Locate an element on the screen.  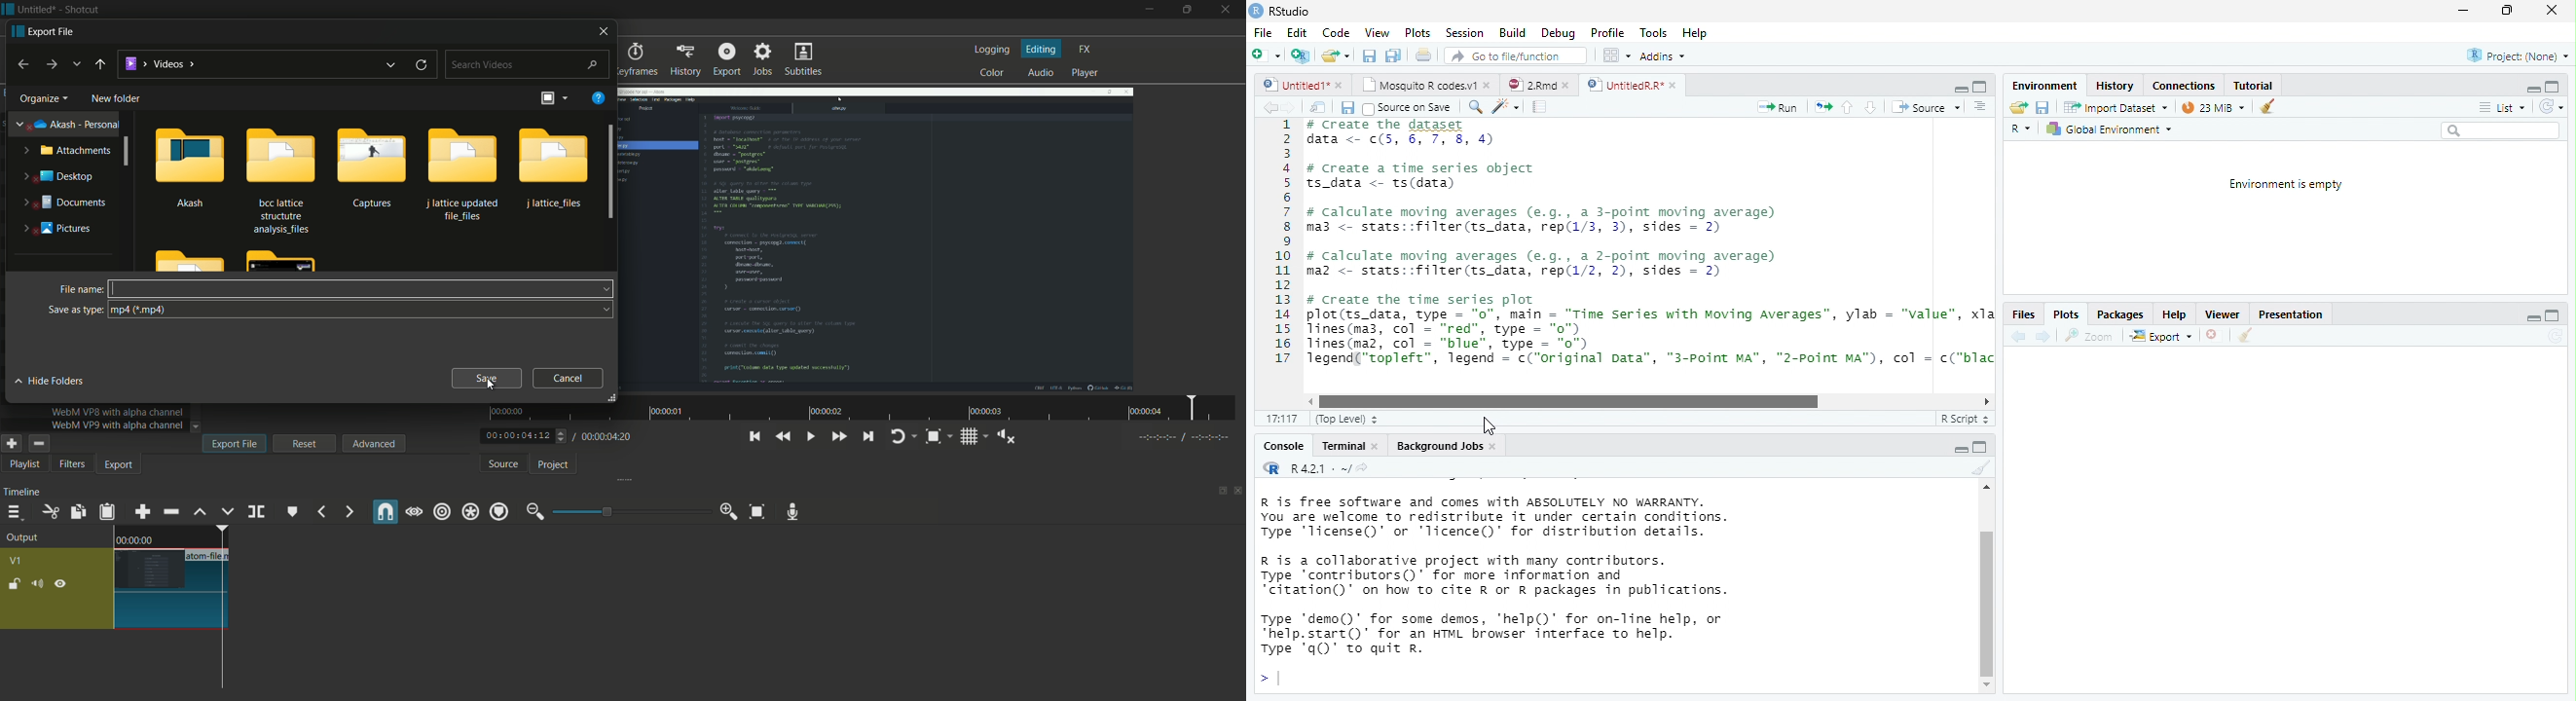
New file is located at coordinates (1265, 55).